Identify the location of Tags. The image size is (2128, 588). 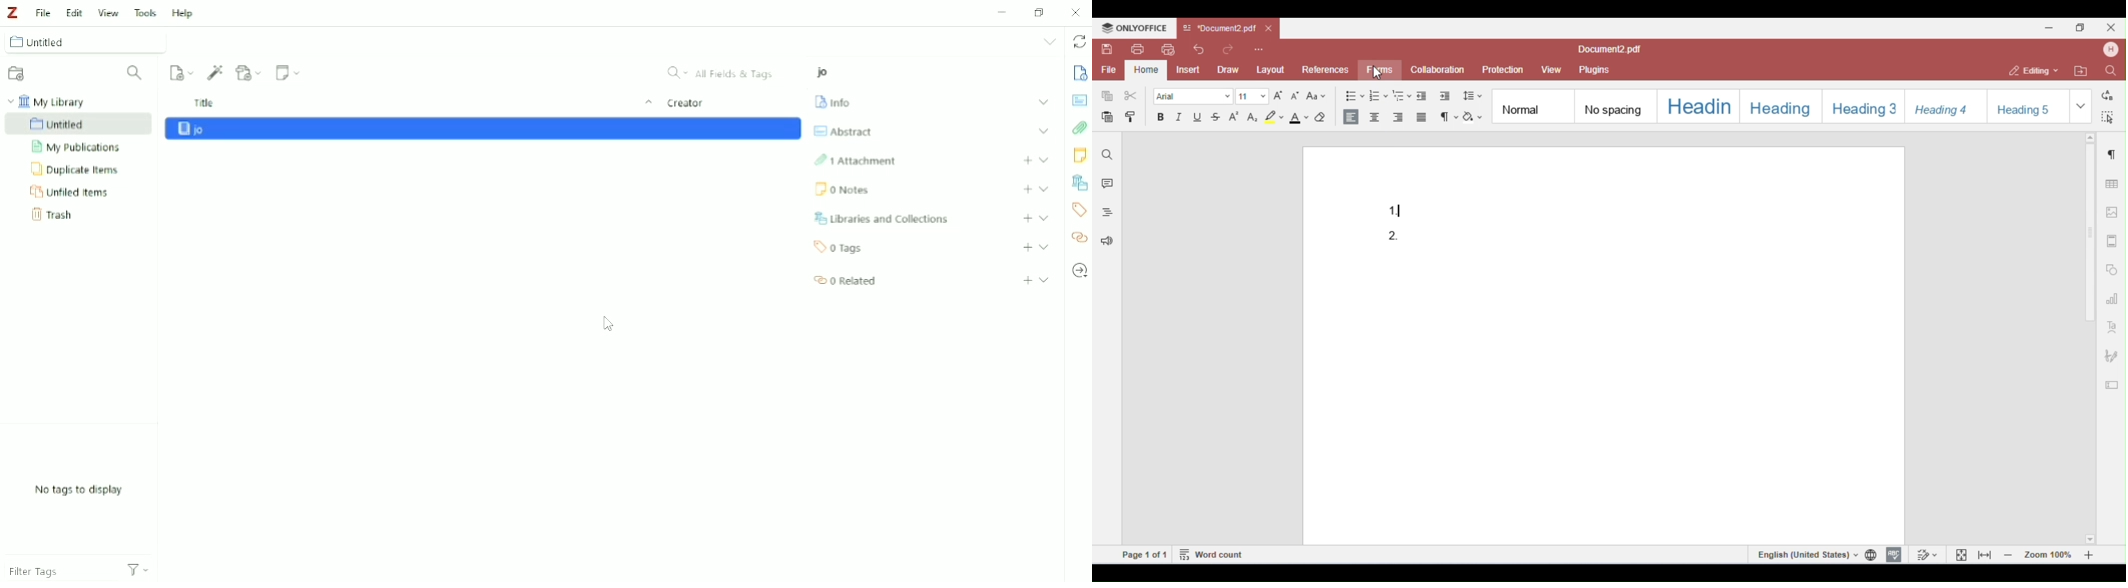
(1079, 210).